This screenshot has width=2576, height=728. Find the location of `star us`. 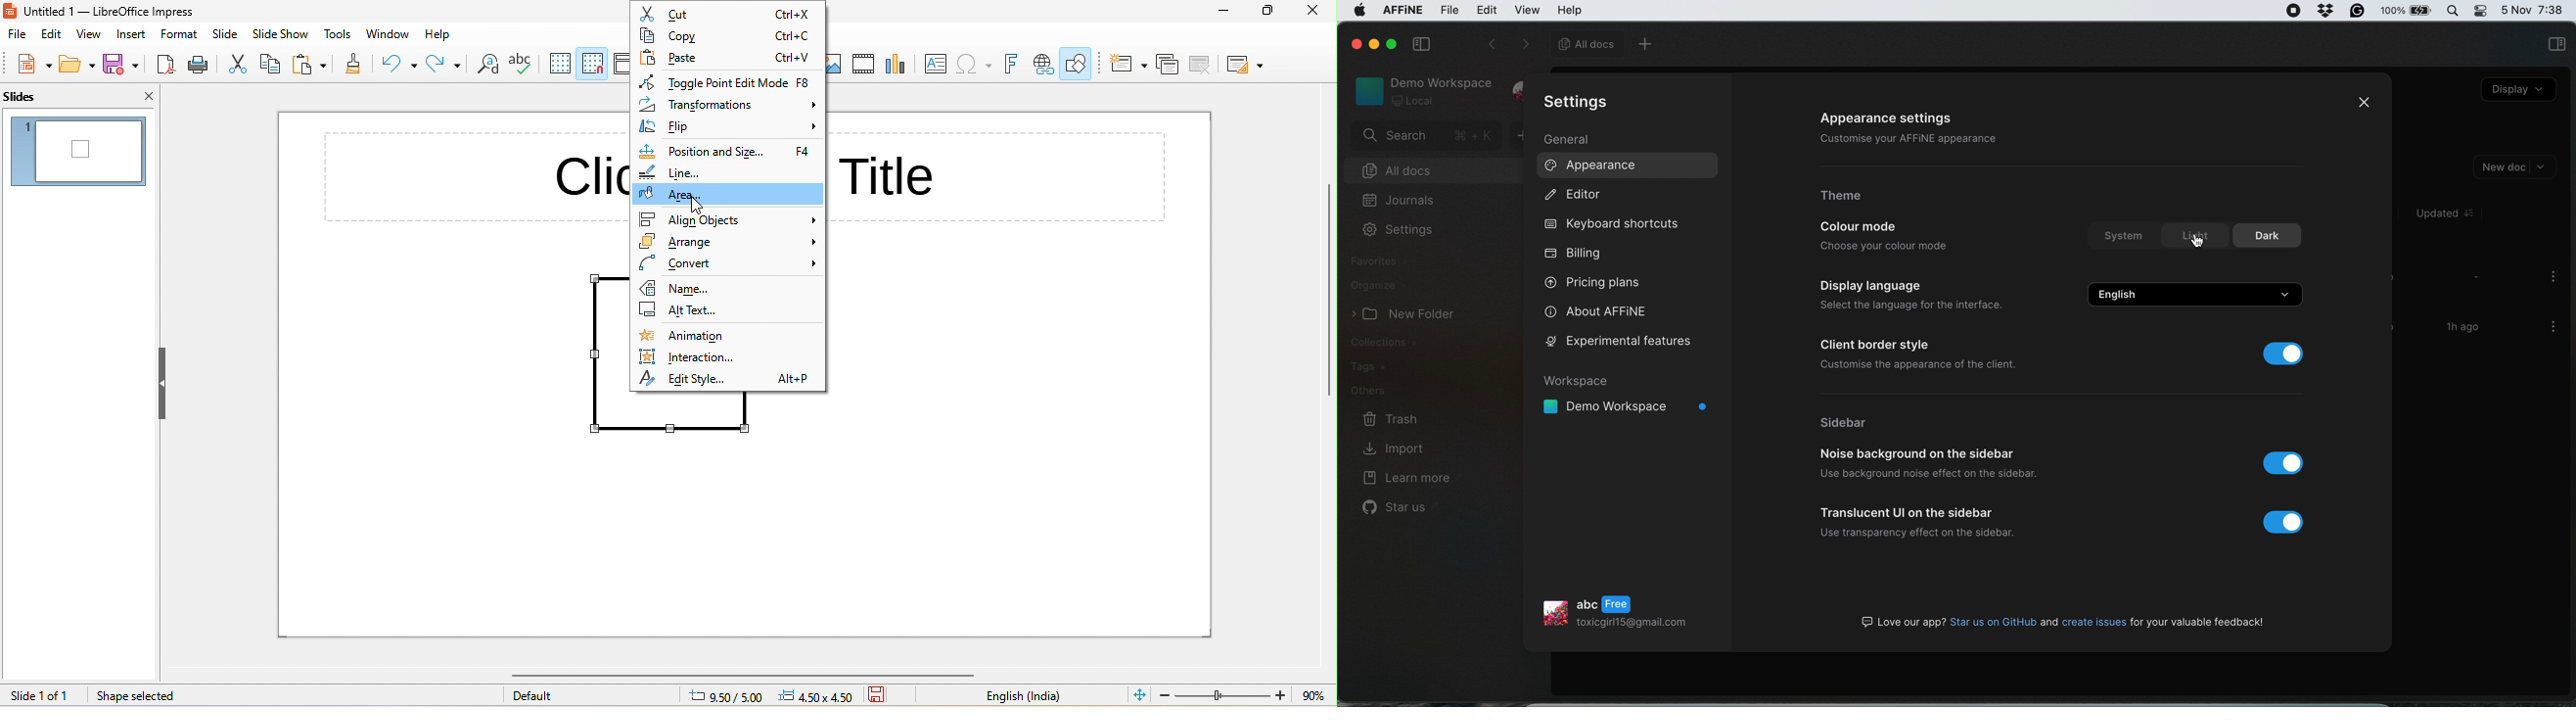

star us is located at coordinates (1397, 510).